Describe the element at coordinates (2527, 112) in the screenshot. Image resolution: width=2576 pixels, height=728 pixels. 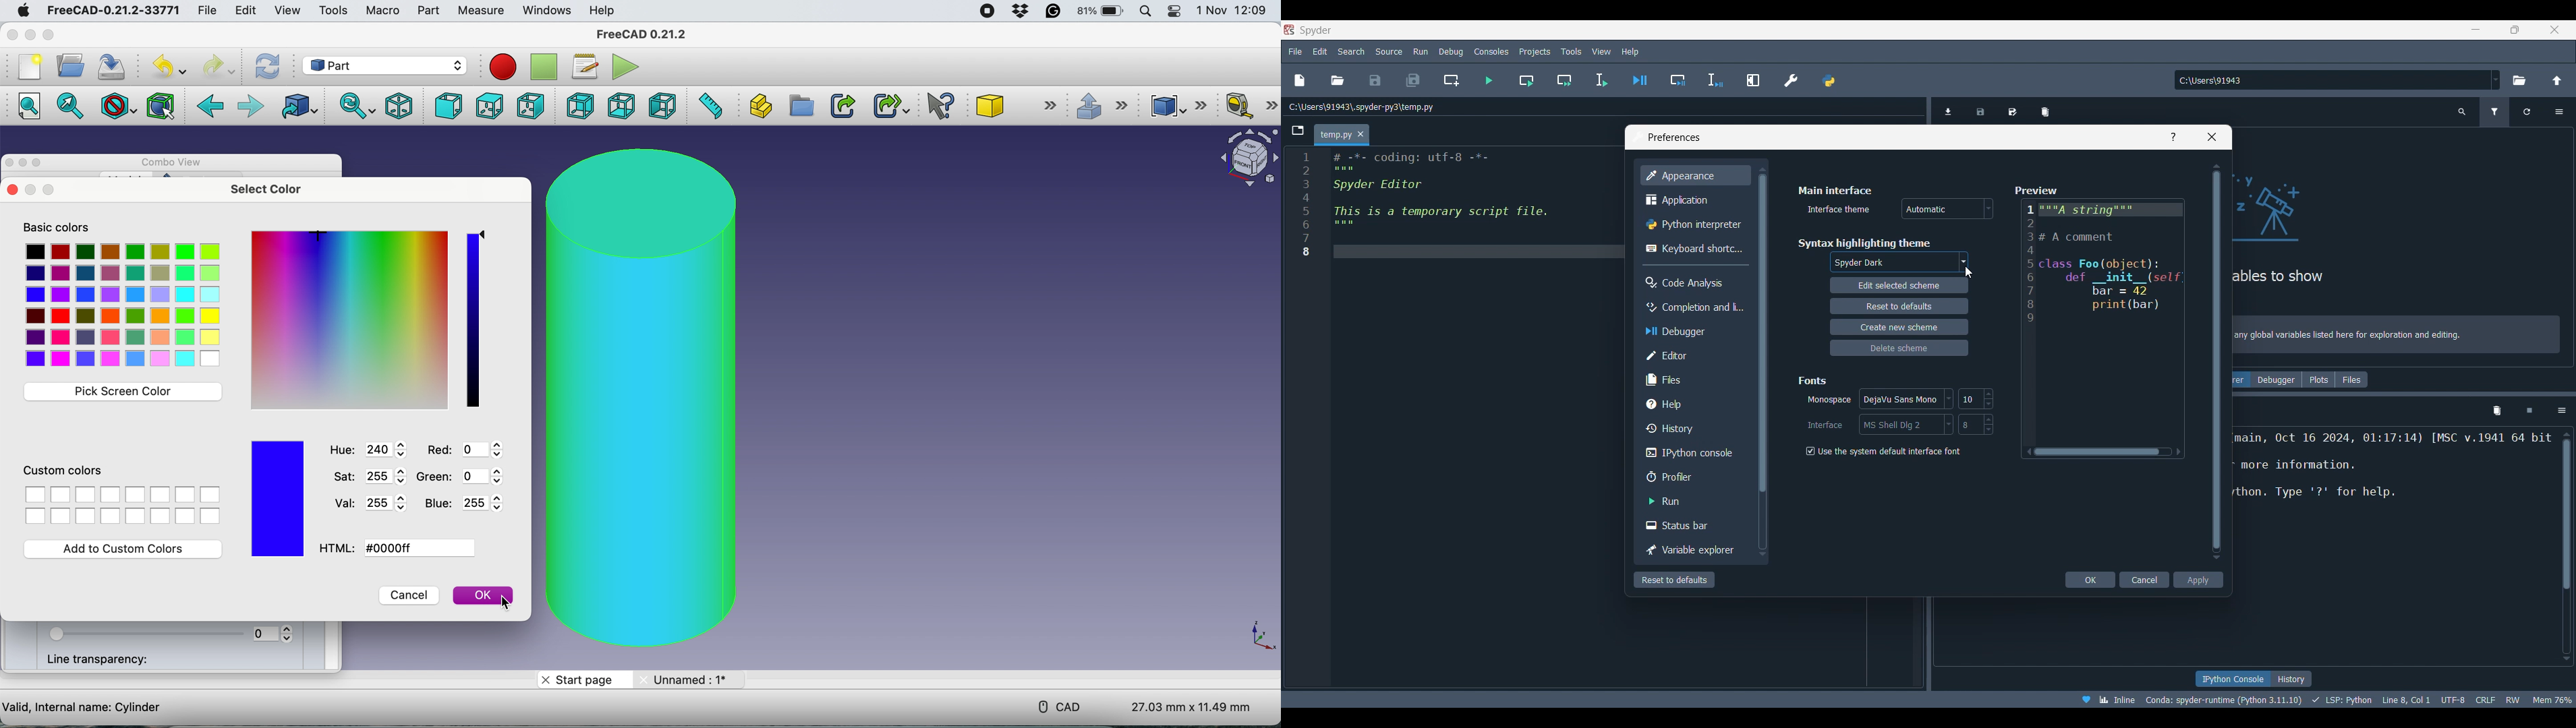
I see `Refresh variables` at that location.